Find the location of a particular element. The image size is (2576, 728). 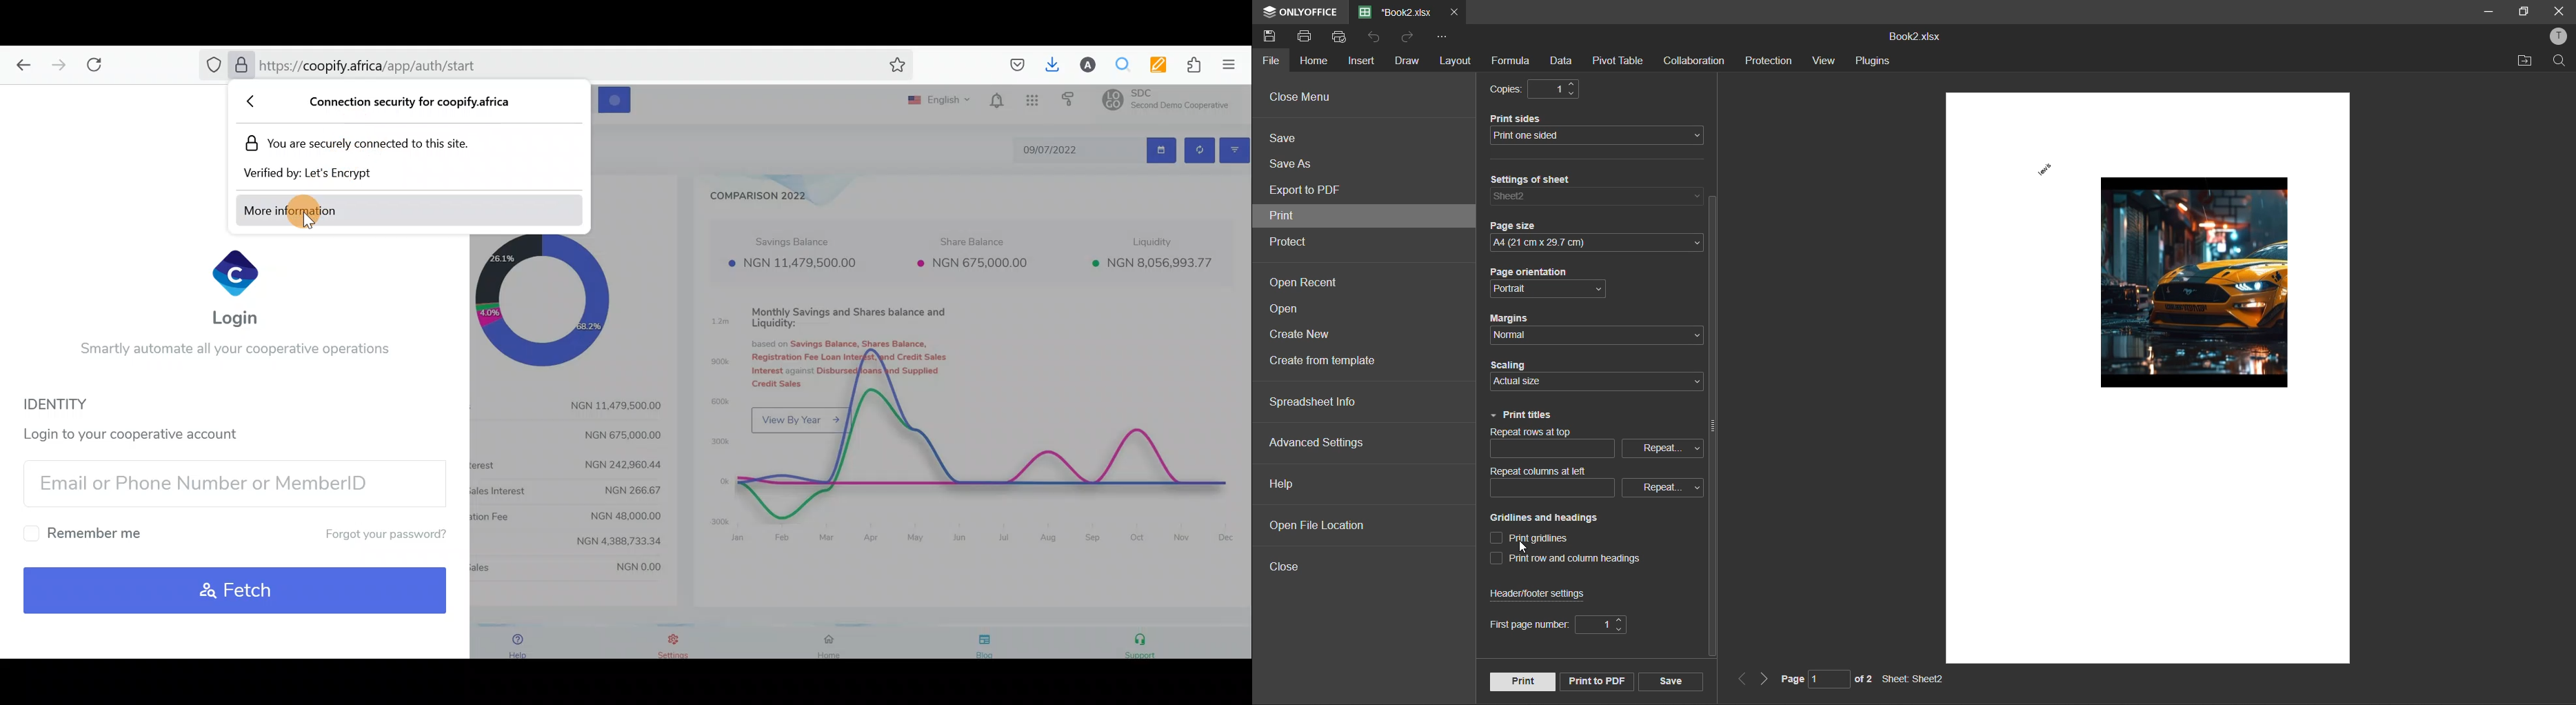

A4 (21cm x29.7 cm)  is located at coordinates (1596, 244).